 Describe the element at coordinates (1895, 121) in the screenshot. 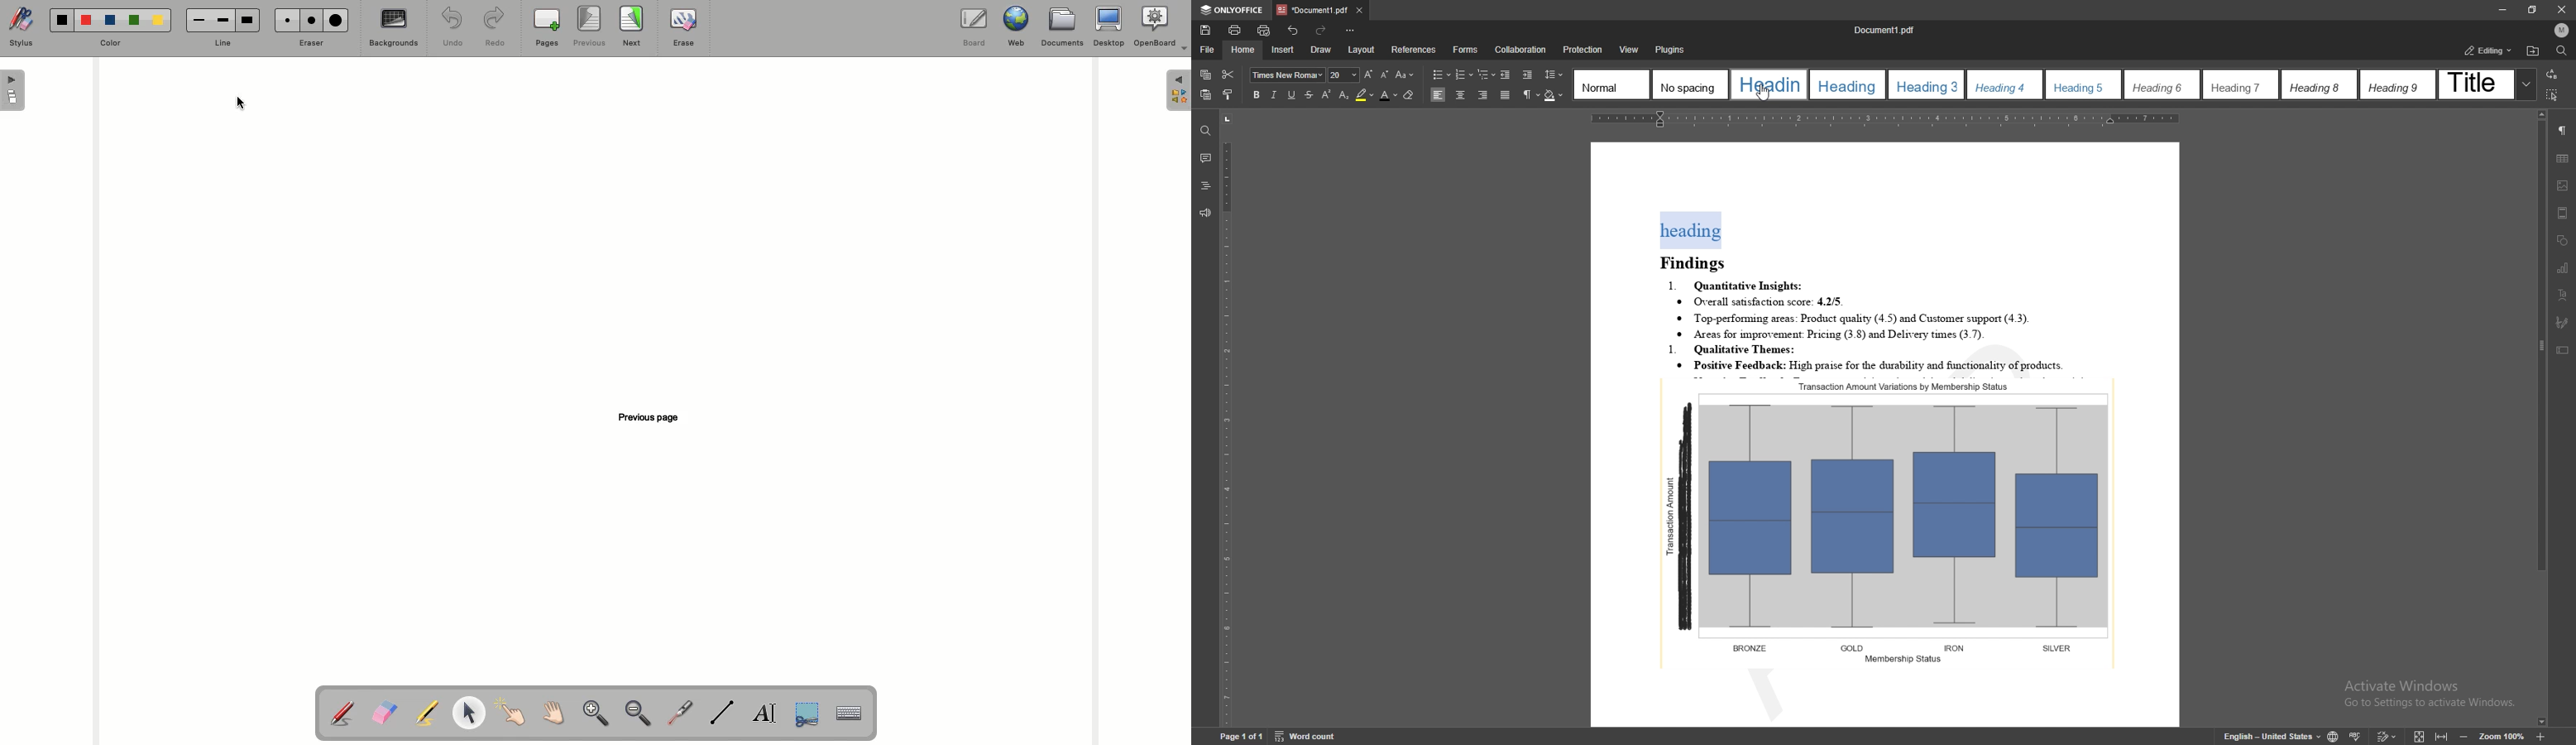

I see `horizontal scale` at that location.